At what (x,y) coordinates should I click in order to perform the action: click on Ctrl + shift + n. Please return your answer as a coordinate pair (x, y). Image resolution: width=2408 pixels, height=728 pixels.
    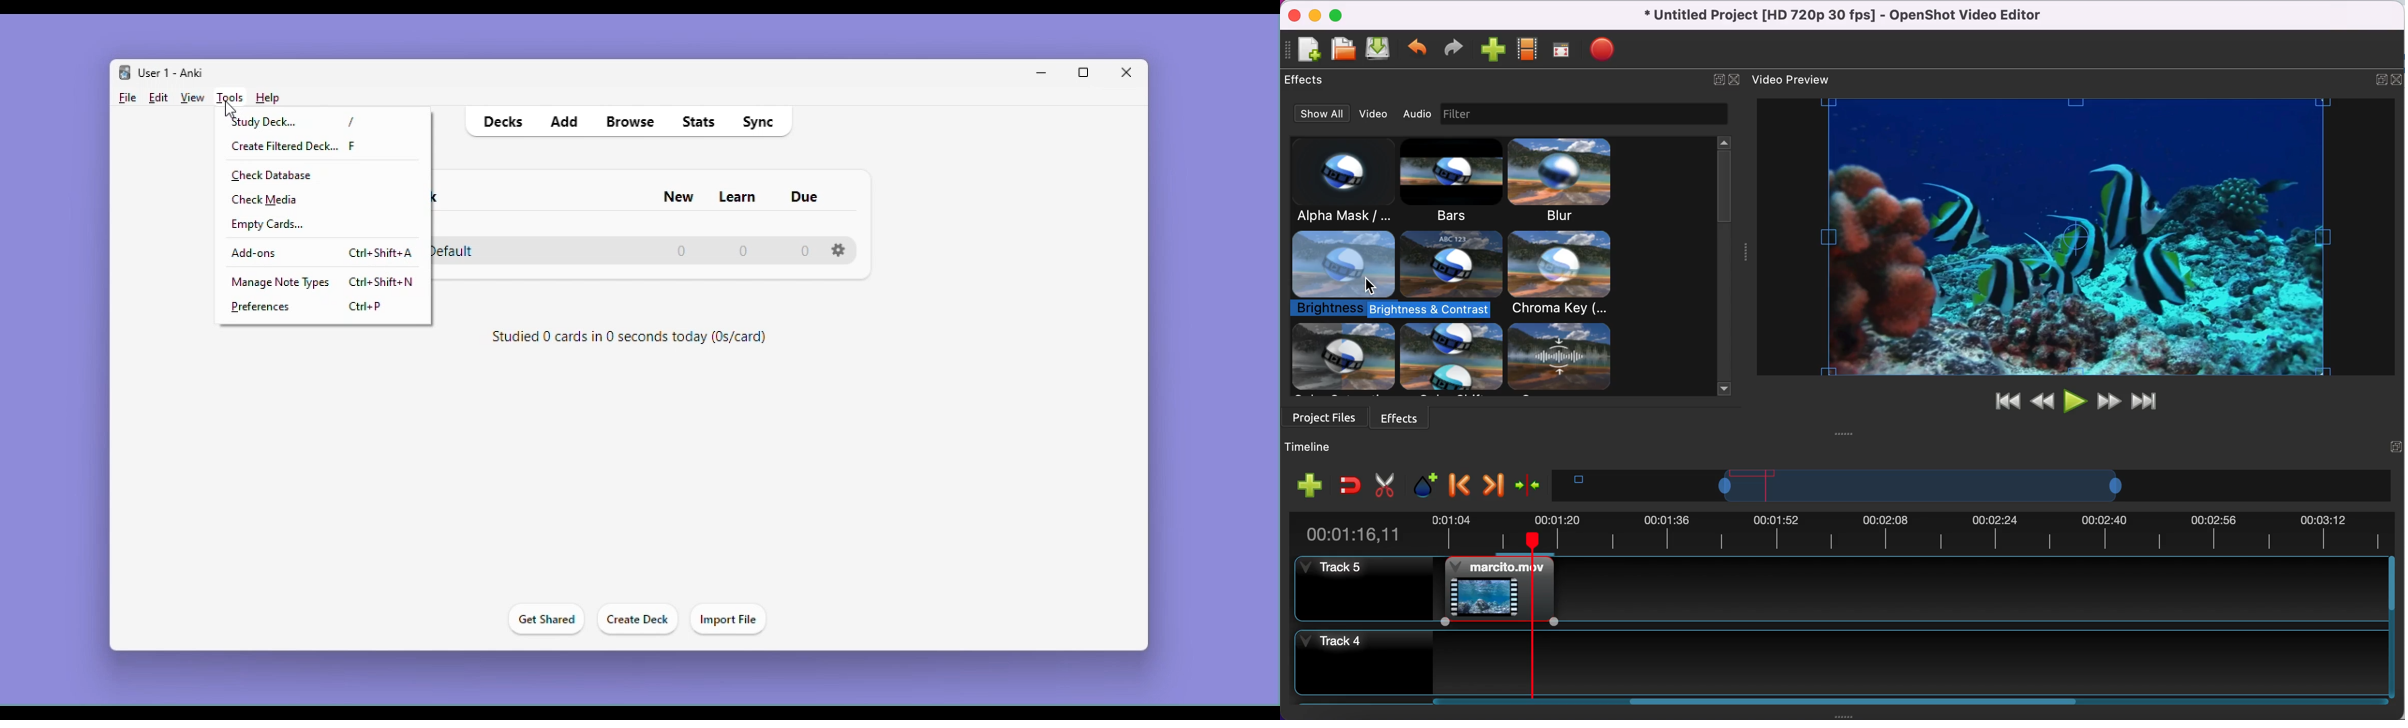
    Looking at the image, I should click on (383, 282).